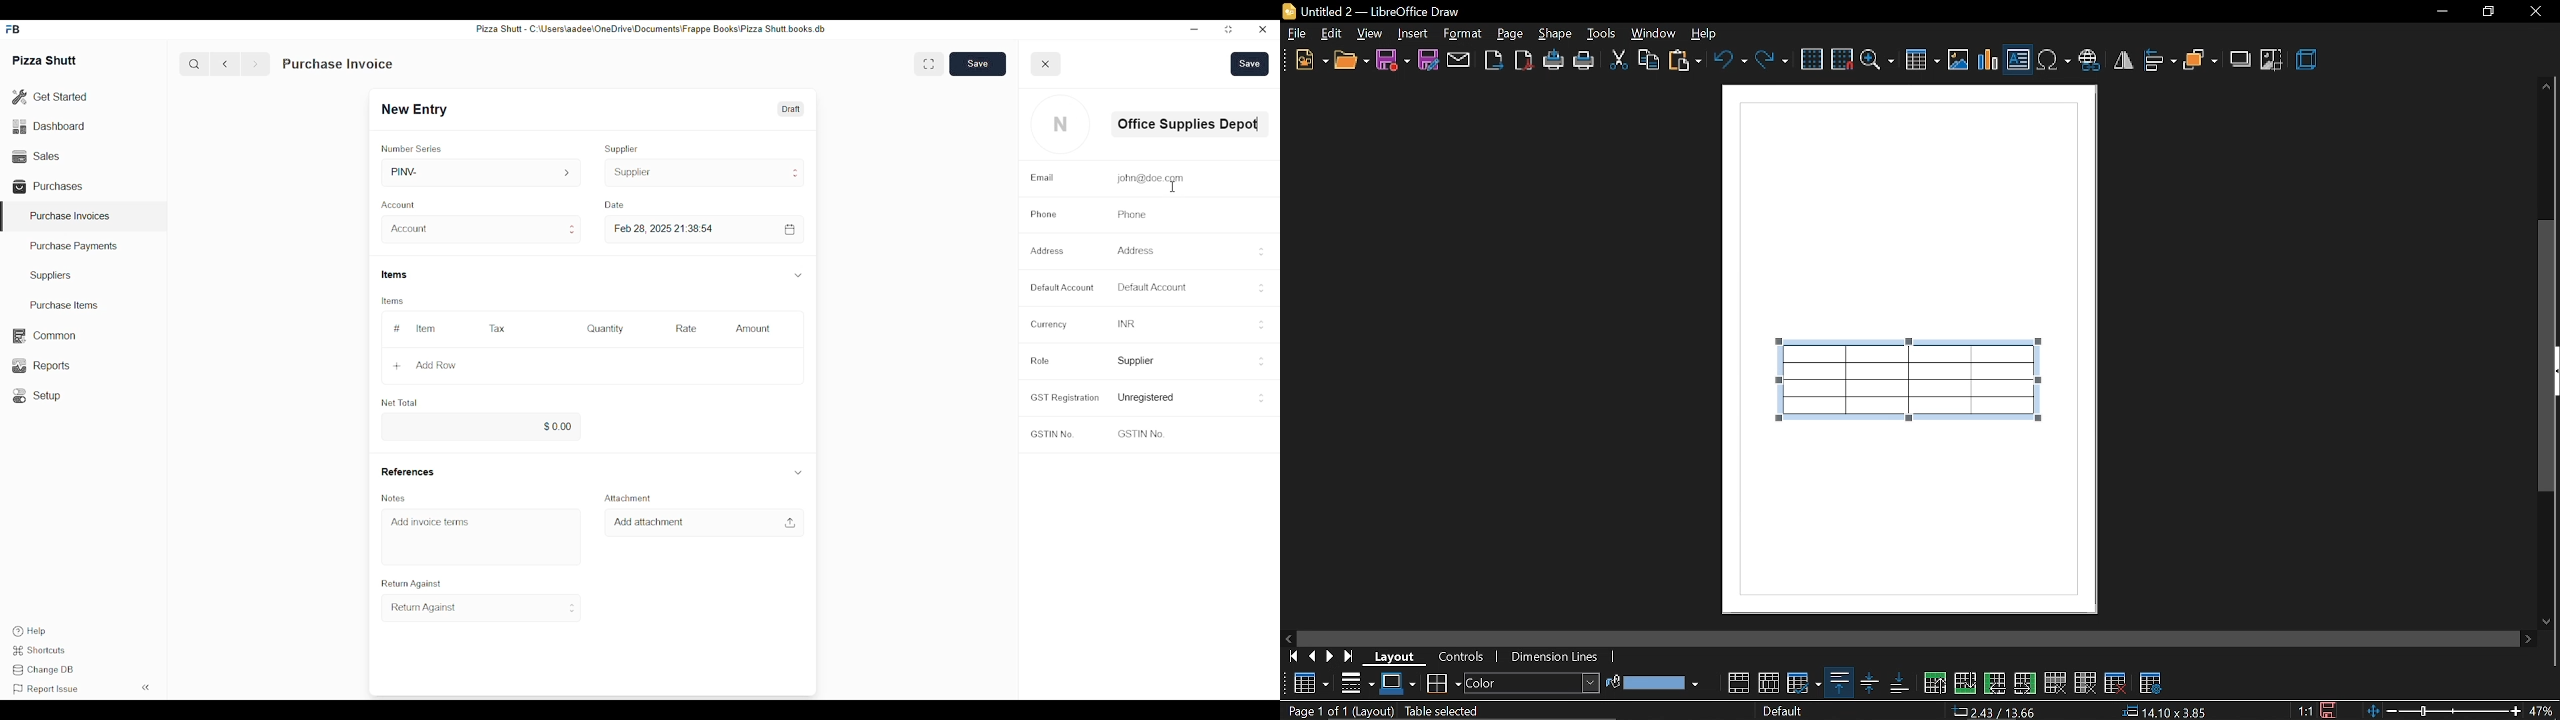  Describe the element at coordinates (798, 471) in the screenshot. I see `down` at that location.